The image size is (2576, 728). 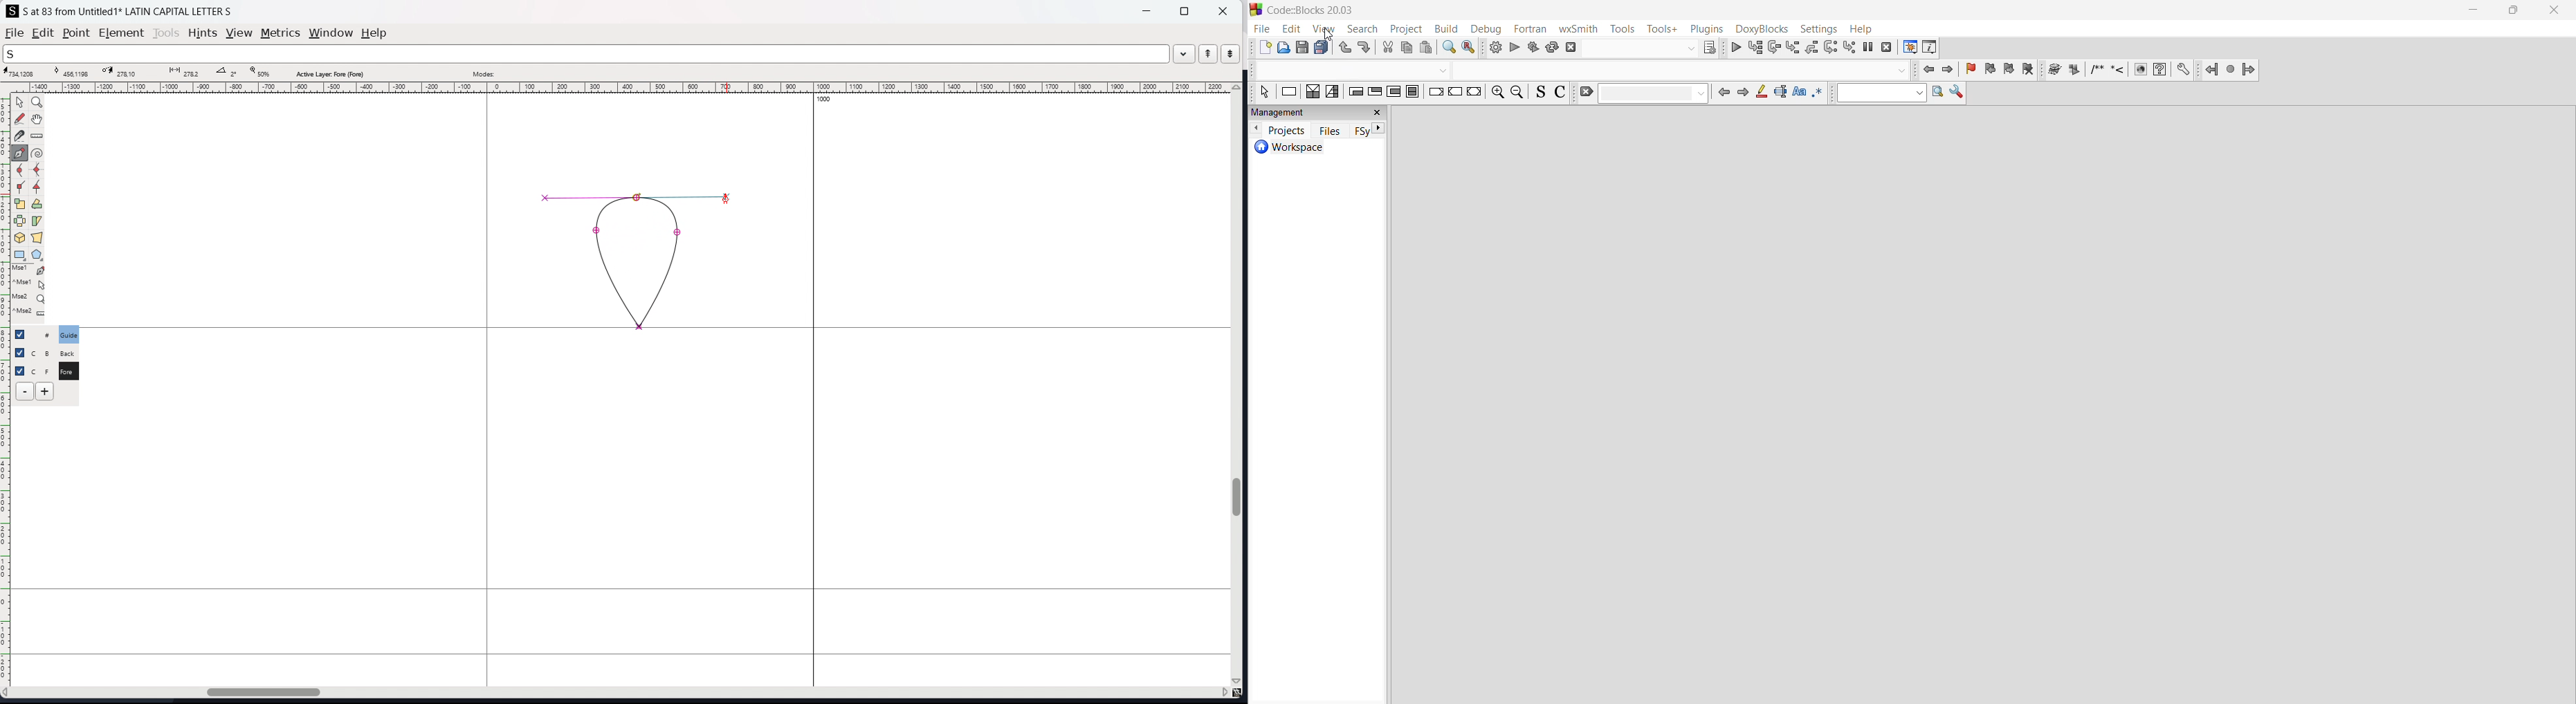 I want to click on distance between points, so click(x=182, y=71).